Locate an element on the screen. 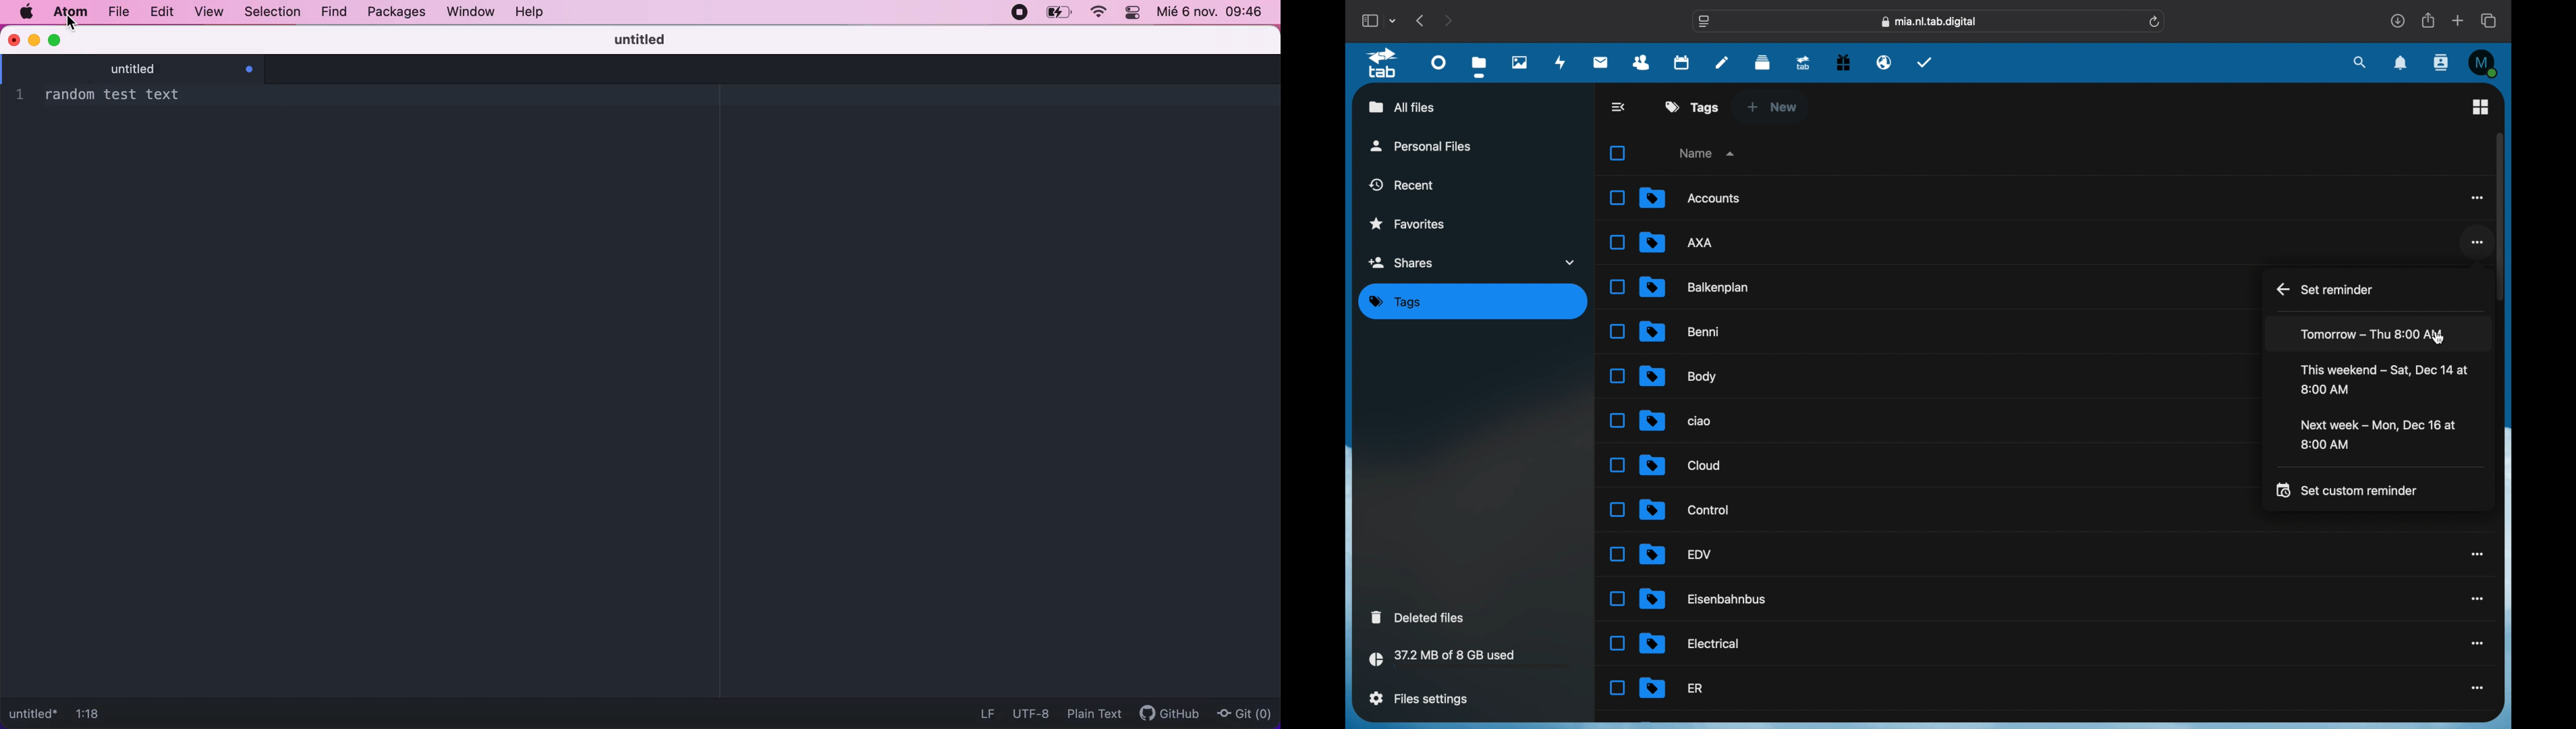  downloads is located at coordinates (2398, 20).